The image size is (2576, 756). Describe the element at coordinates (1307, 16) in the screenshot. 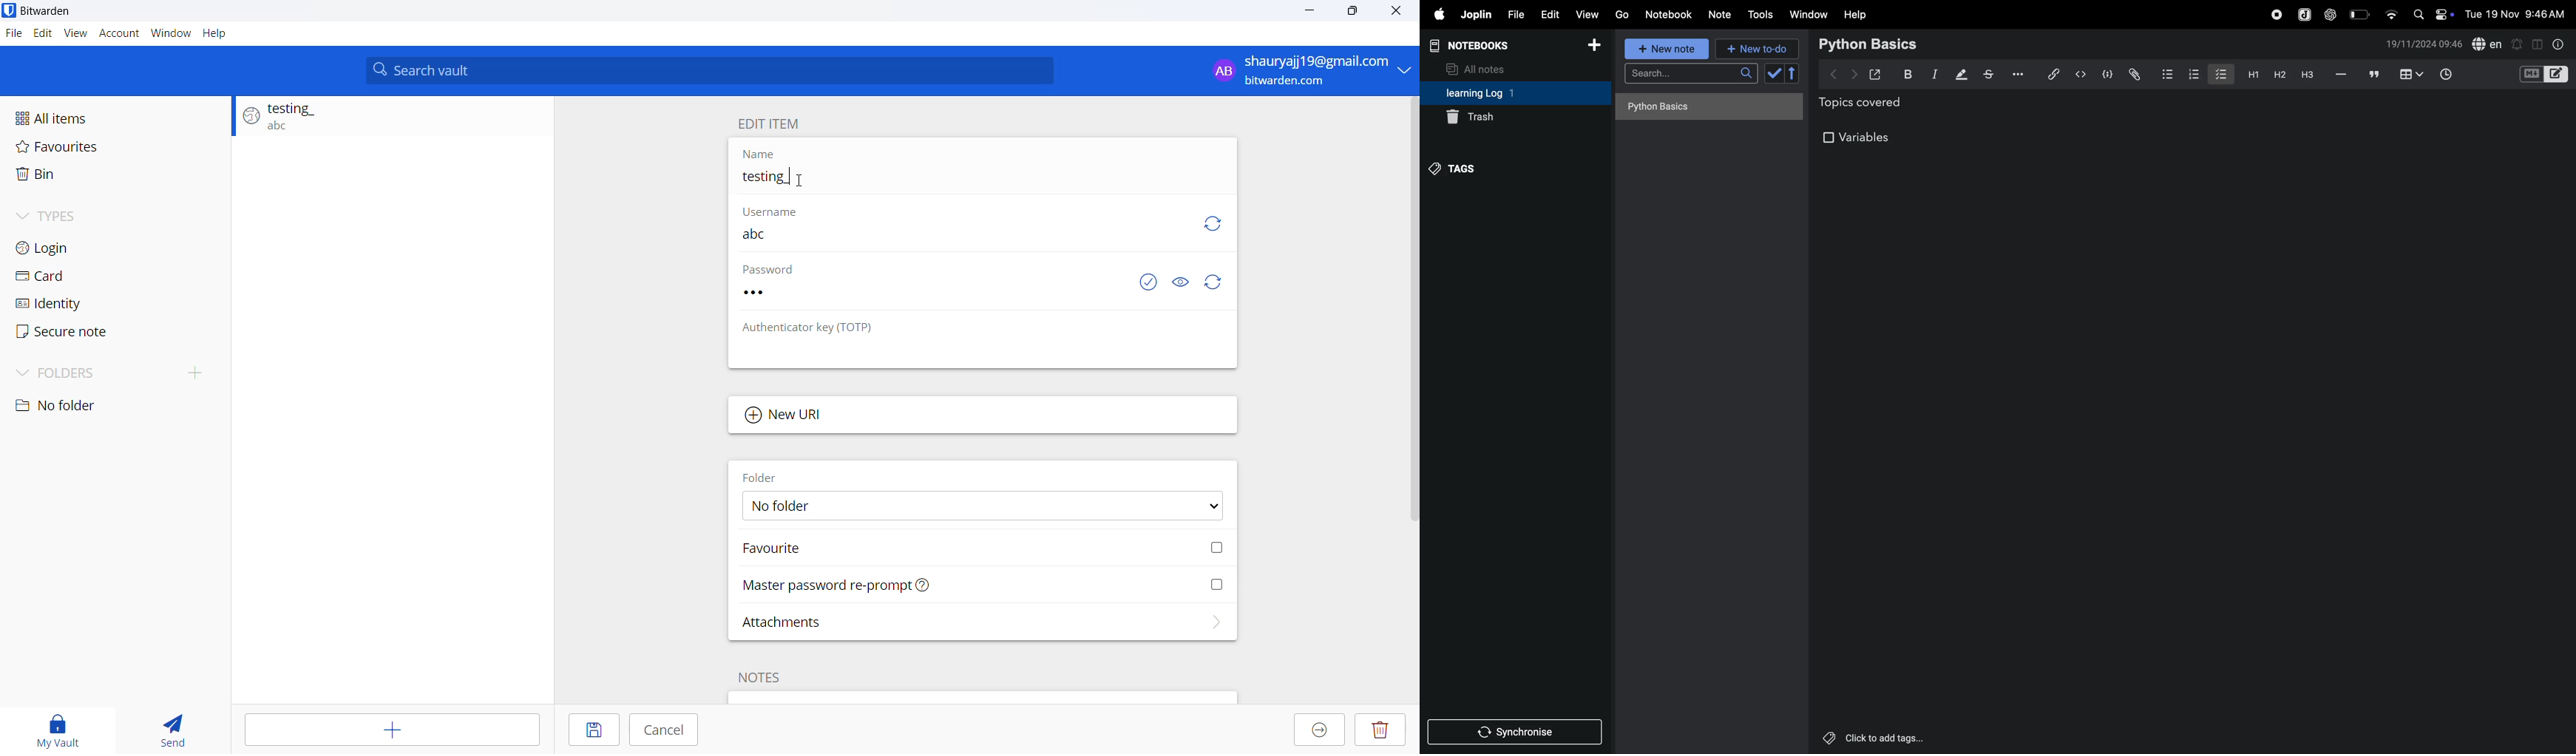

I see `minimize` at that location.